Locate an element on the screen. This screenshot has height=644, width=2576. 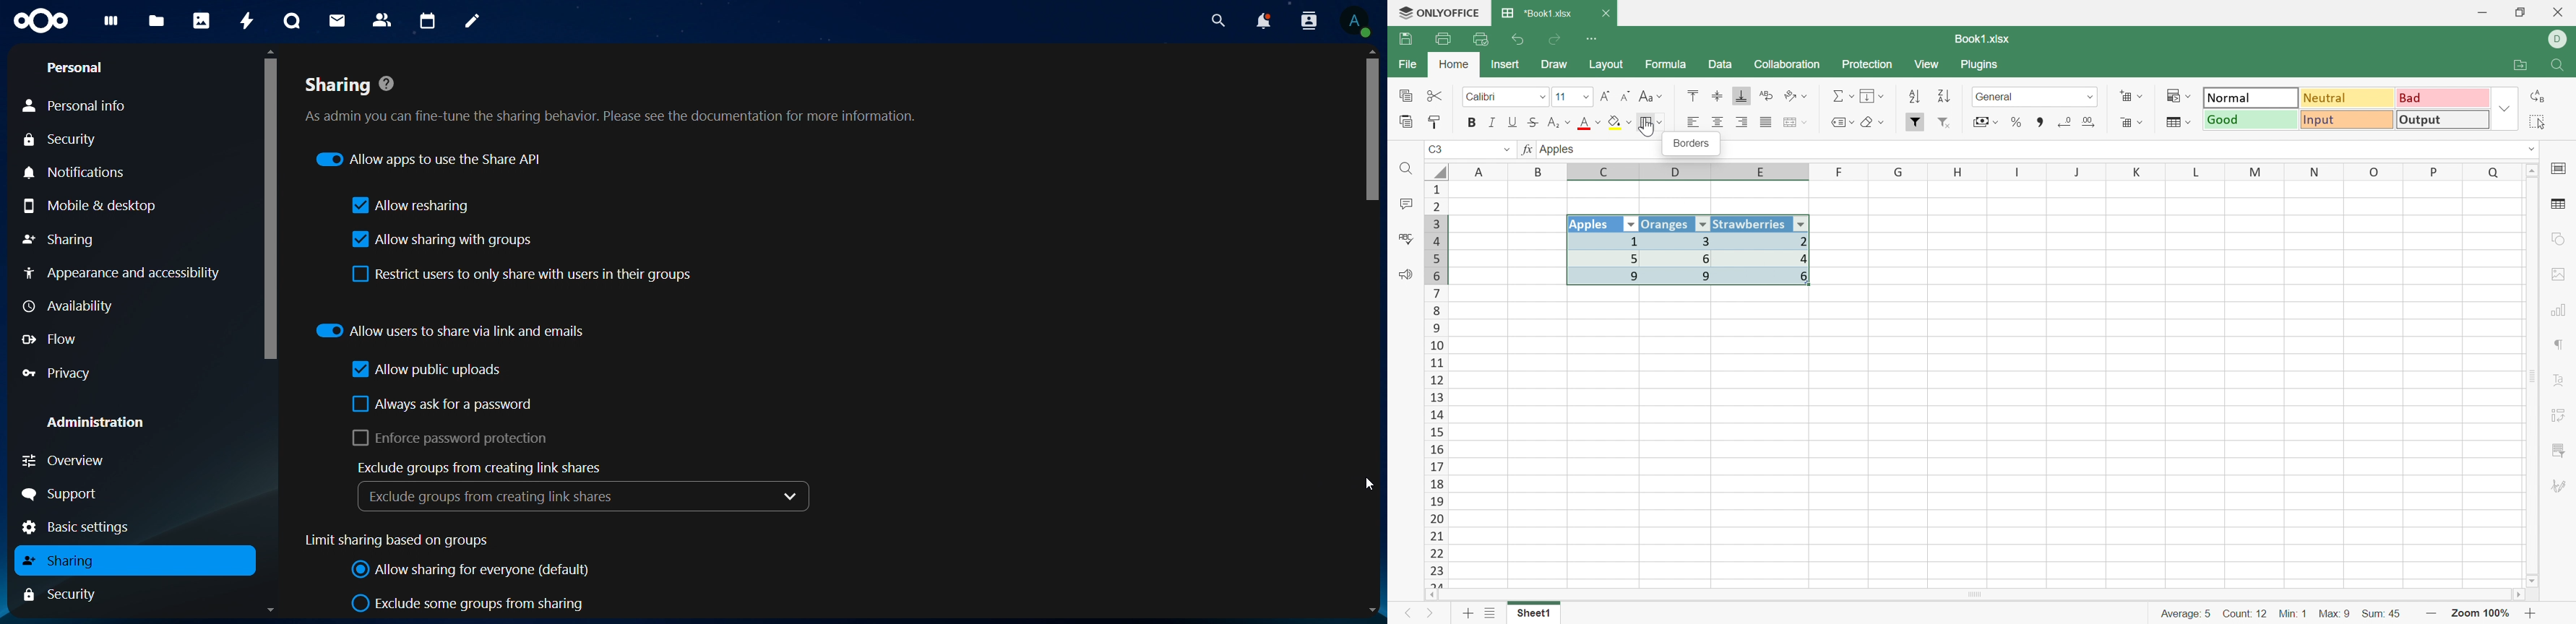
calendar is located at coordinates (426, 22).